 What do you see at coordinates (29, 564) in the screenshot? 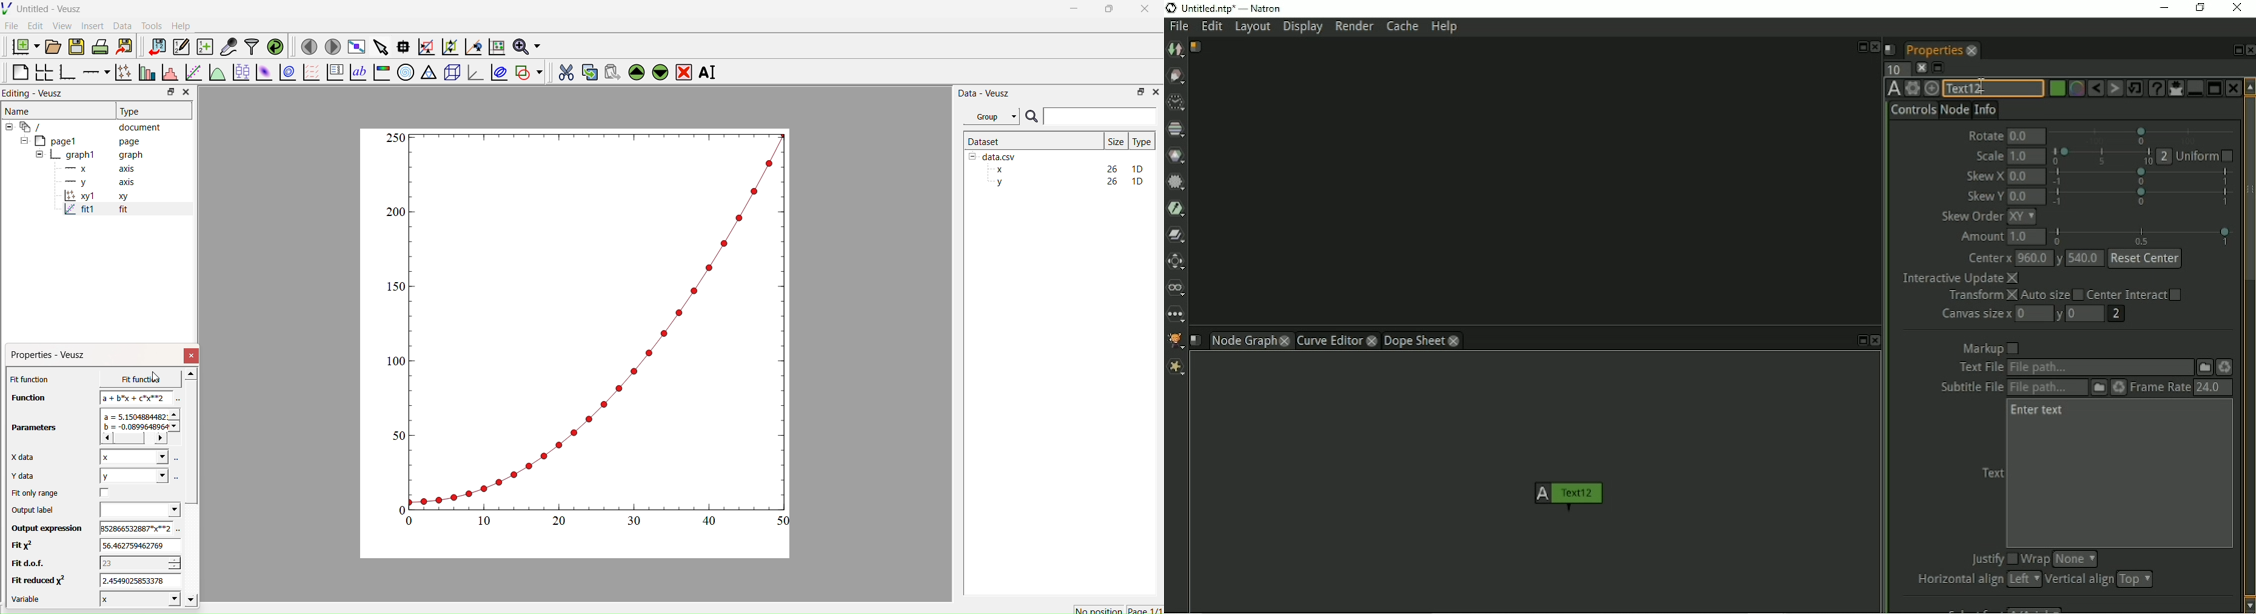
I see `Fit dof.` at bounding box center [29, 564].